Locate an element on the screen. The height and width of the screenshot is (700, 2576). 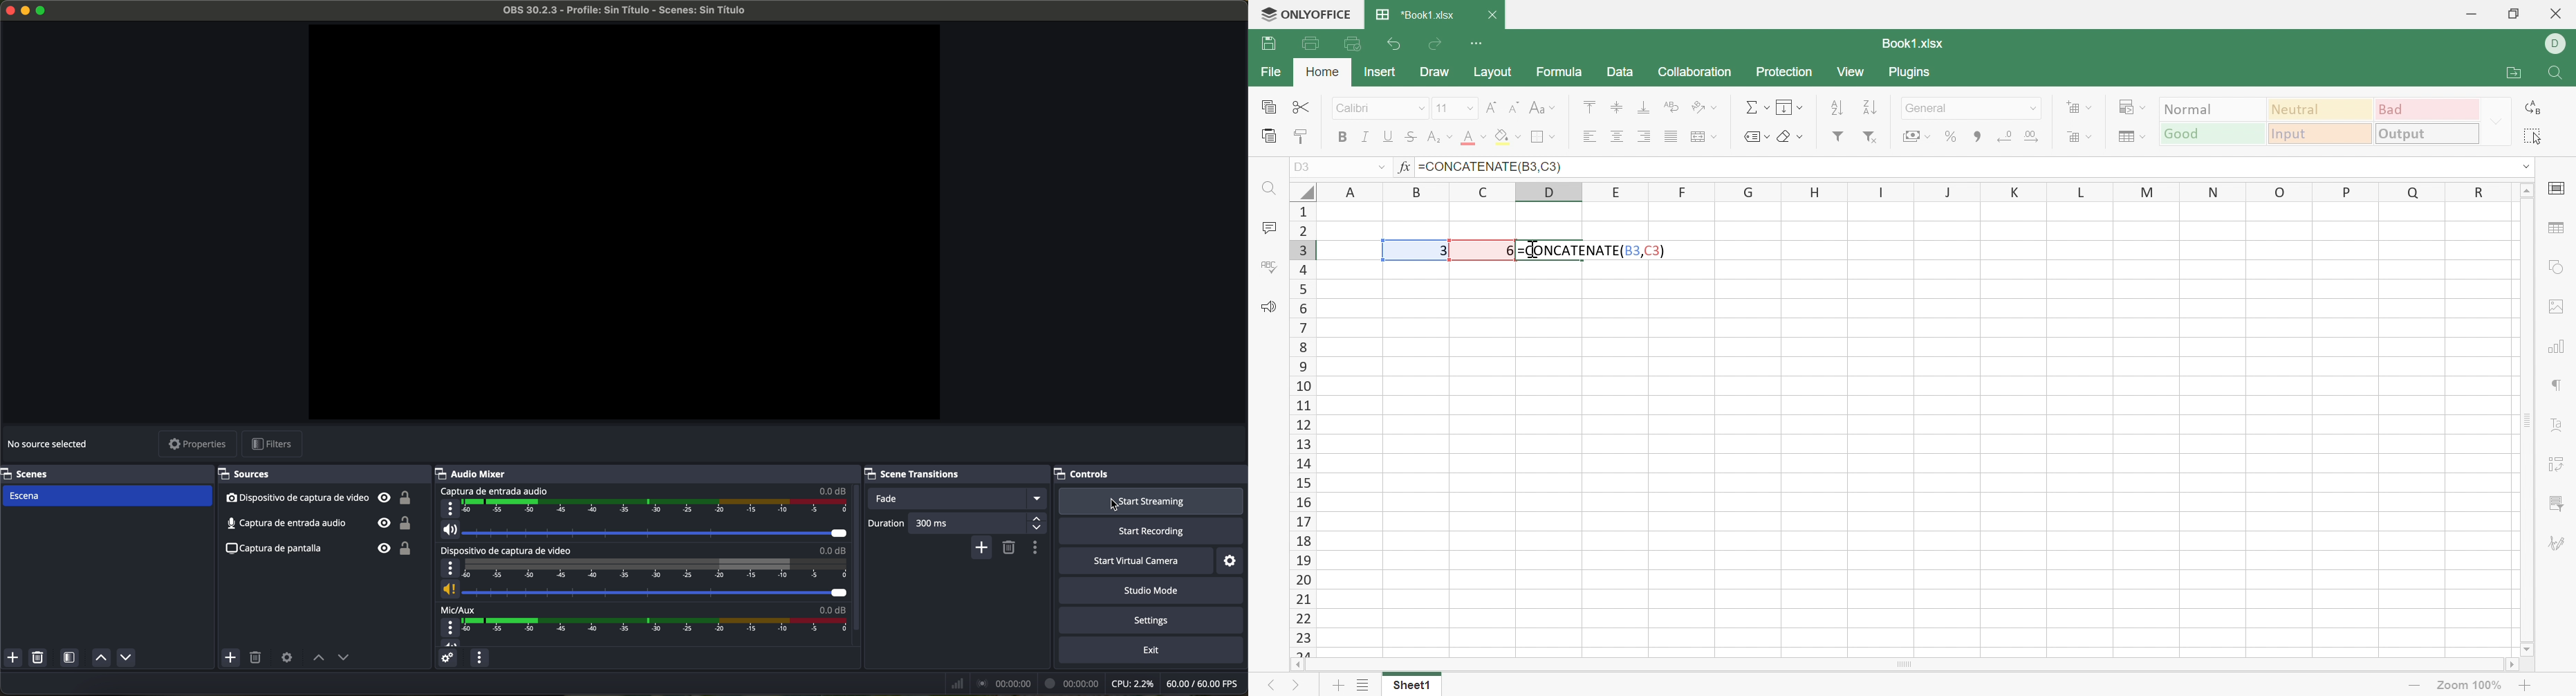
audio mixer is located at coordinates (648, 473).